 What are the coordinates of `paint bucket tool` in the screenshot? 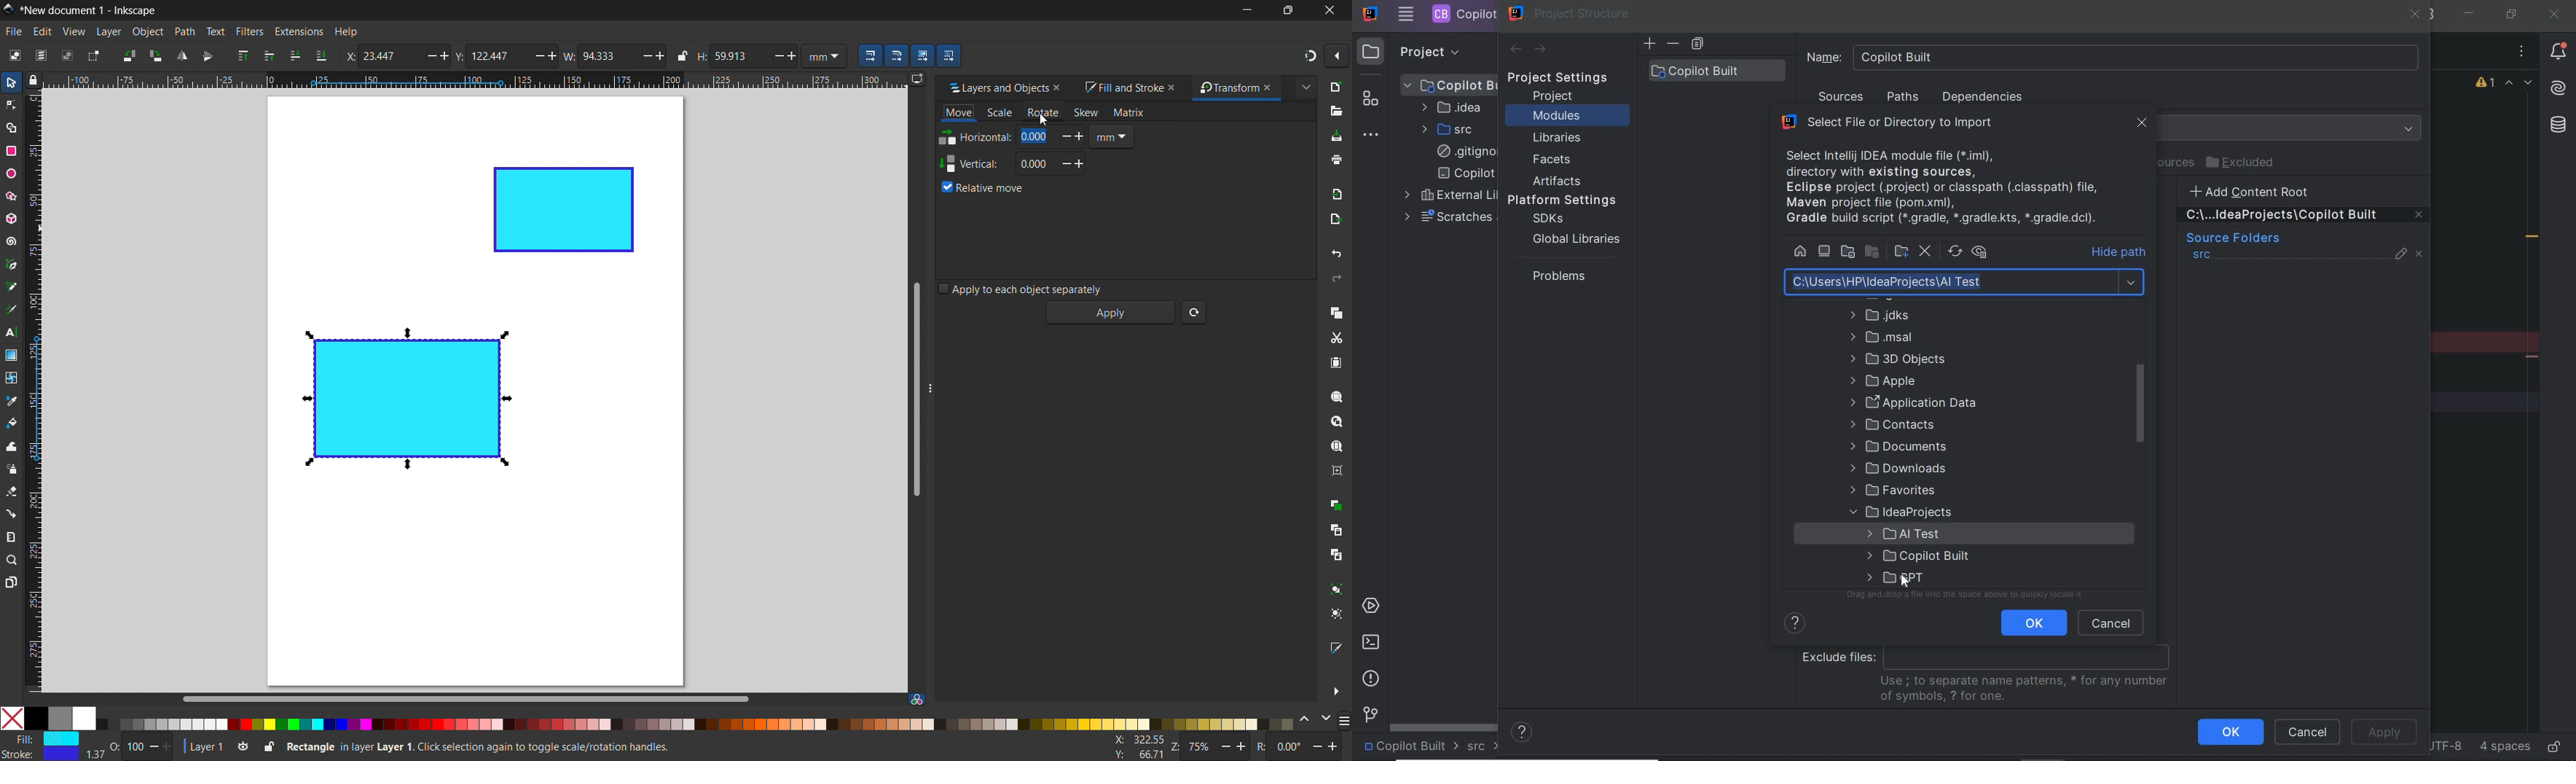 It's located at (13, 422).